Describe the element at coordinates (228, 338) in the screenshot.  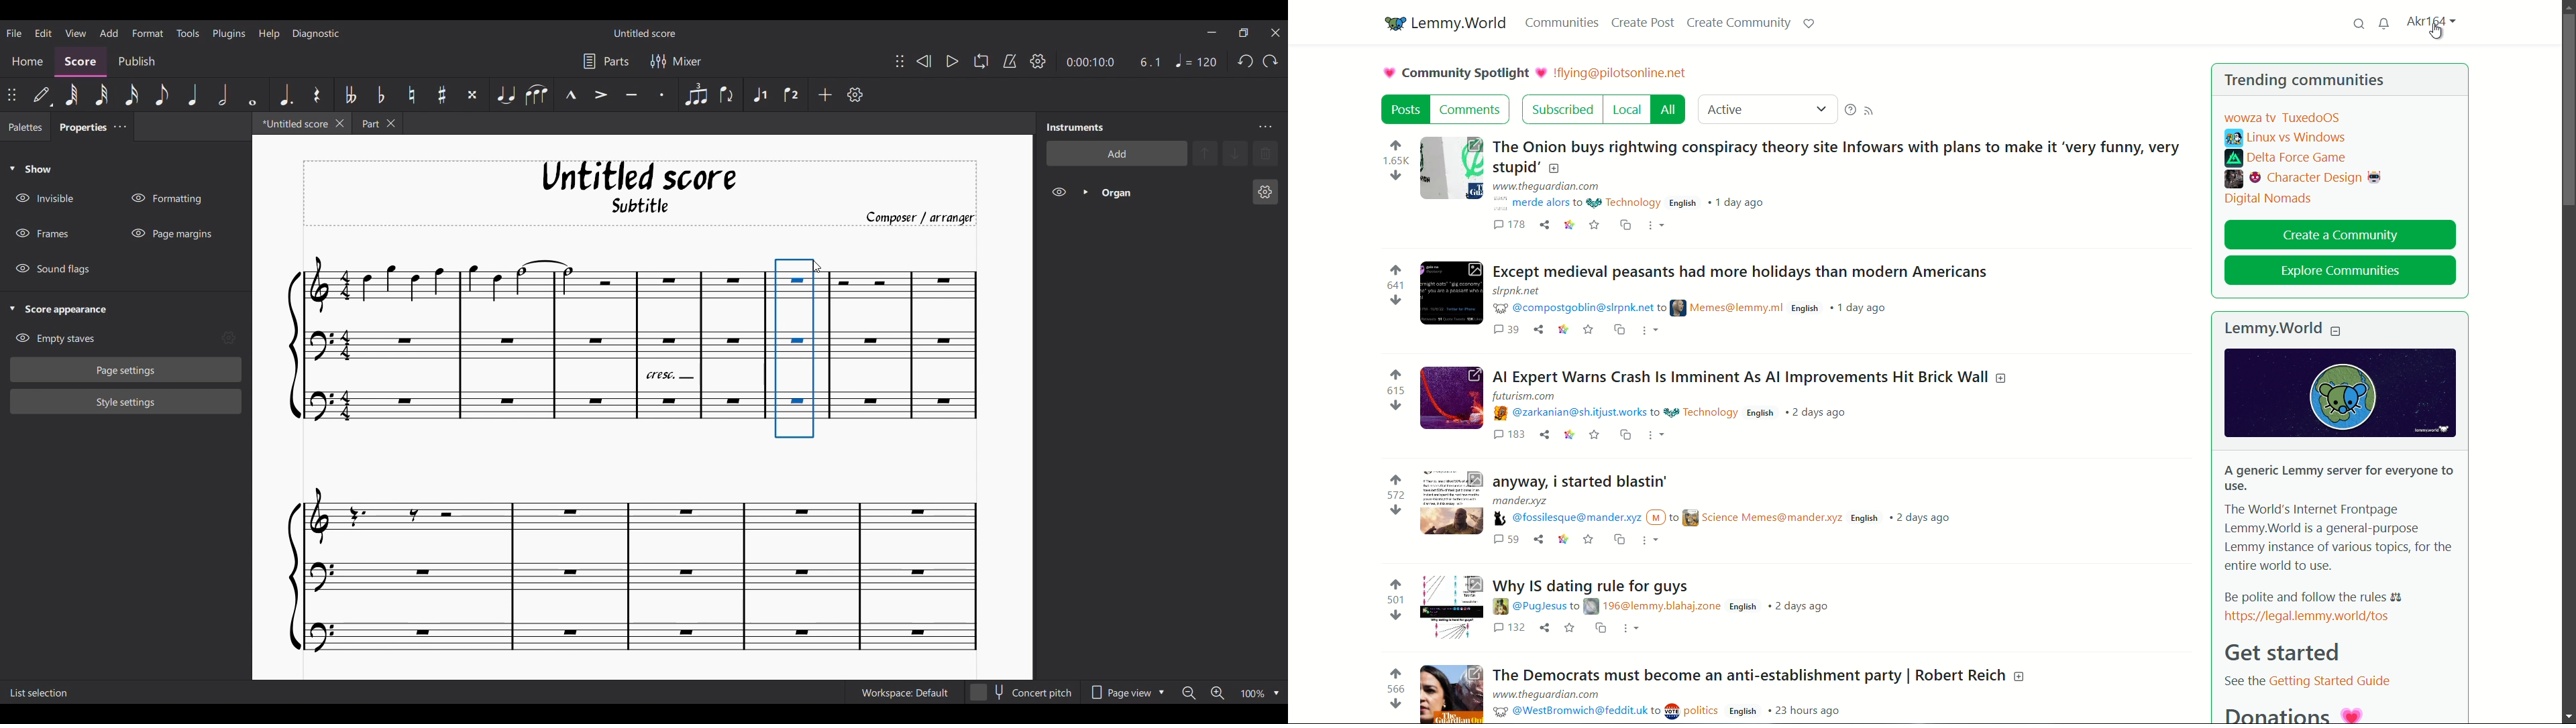
I see `Empty stave settings` at that location.